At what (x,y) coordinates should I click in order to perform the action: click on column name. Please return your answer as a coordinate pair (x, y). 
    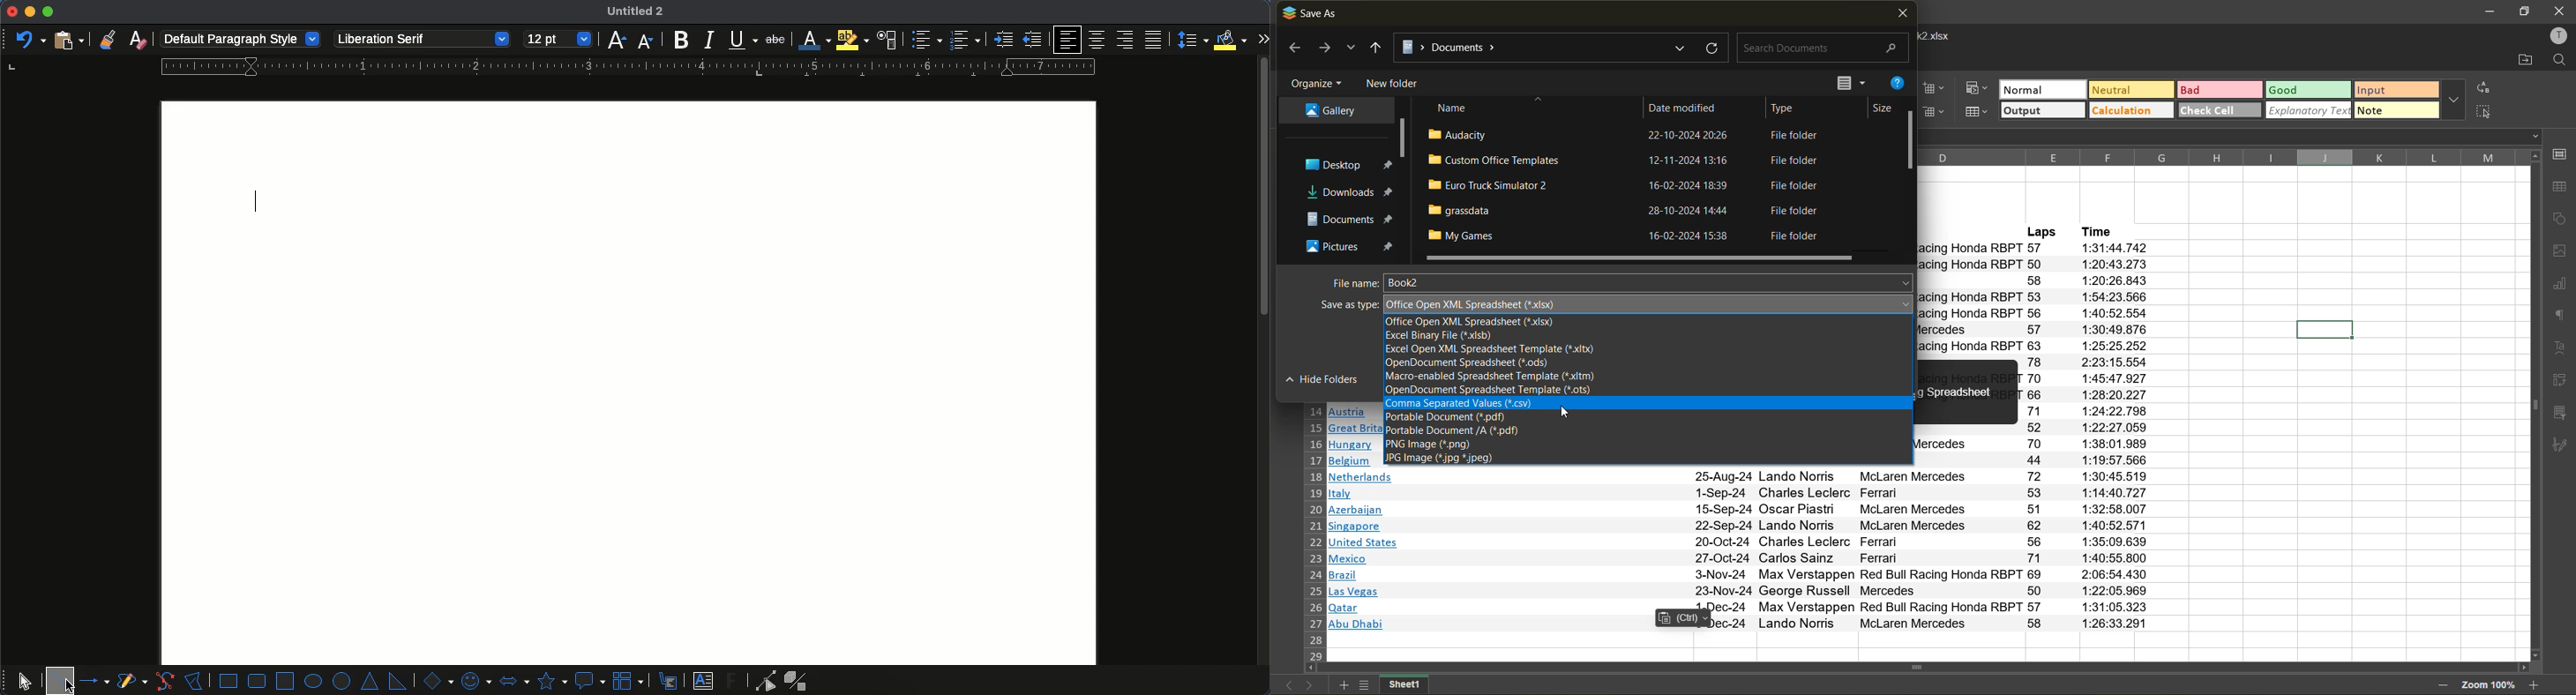
    Looking at the image, I should click on (2216, 156).